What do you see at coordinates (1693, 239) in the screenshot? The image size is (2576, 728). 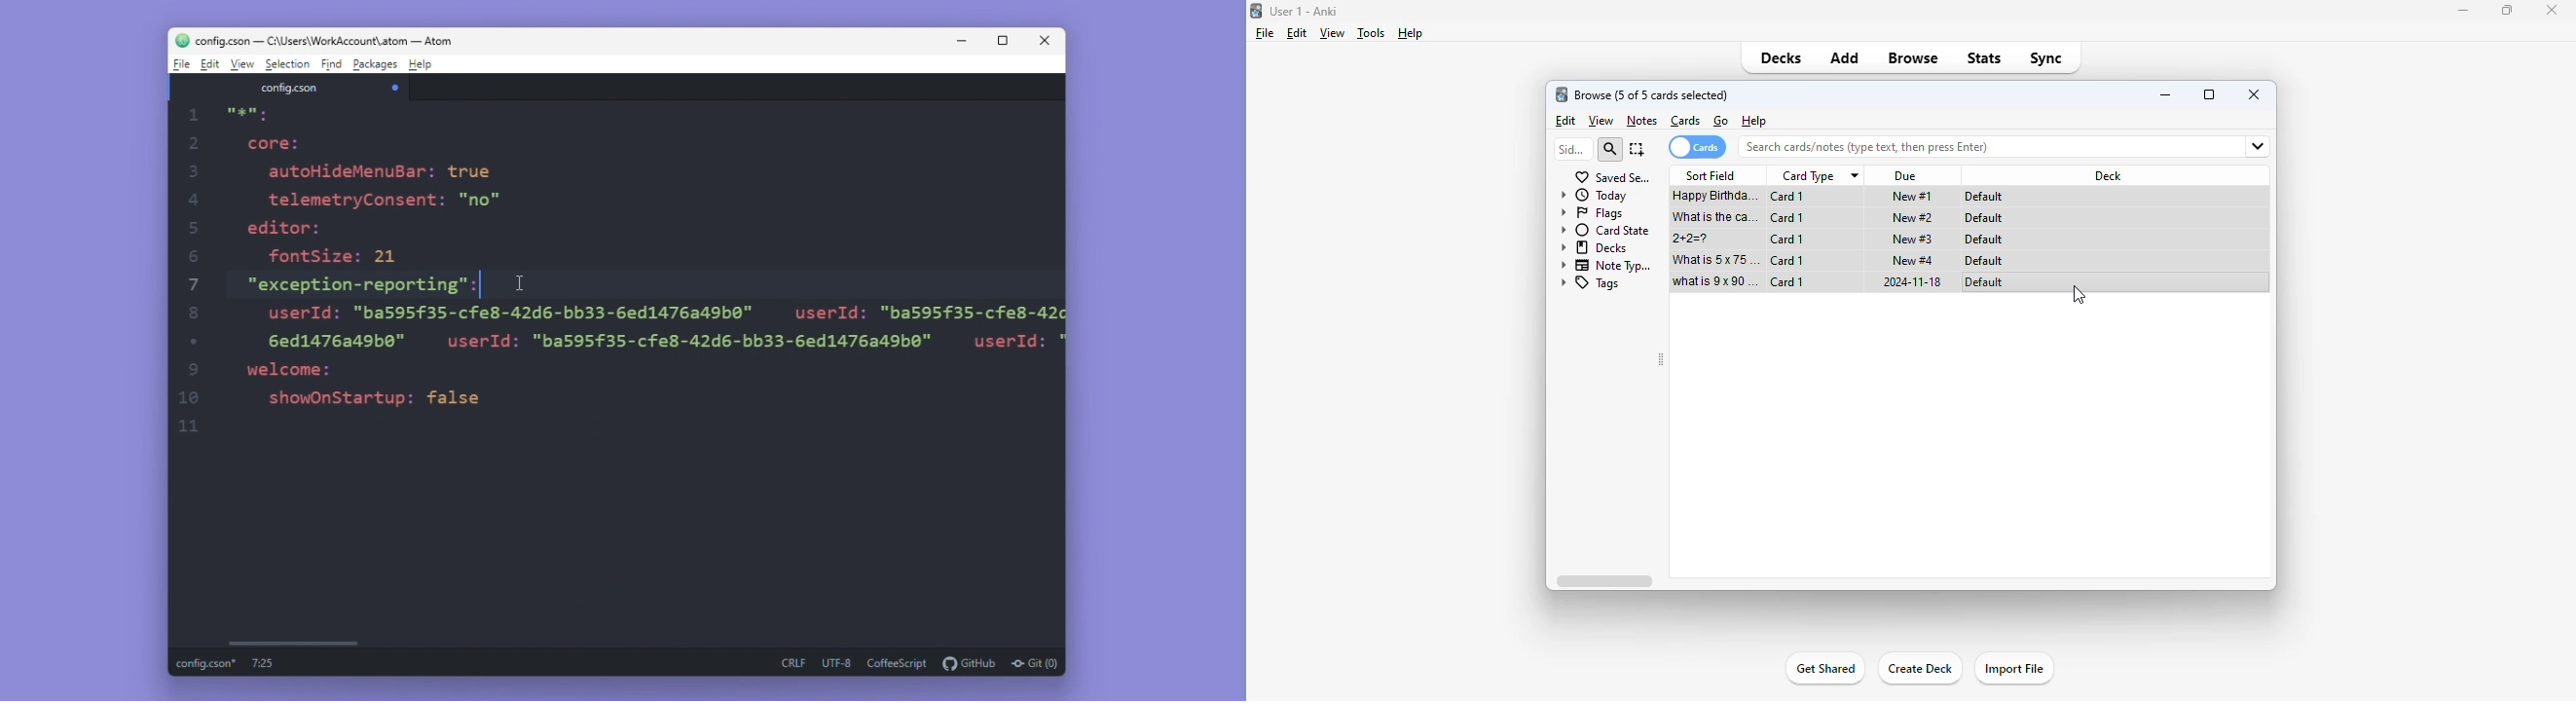 I see `2+2=?` at bounding box center [1693, 239].